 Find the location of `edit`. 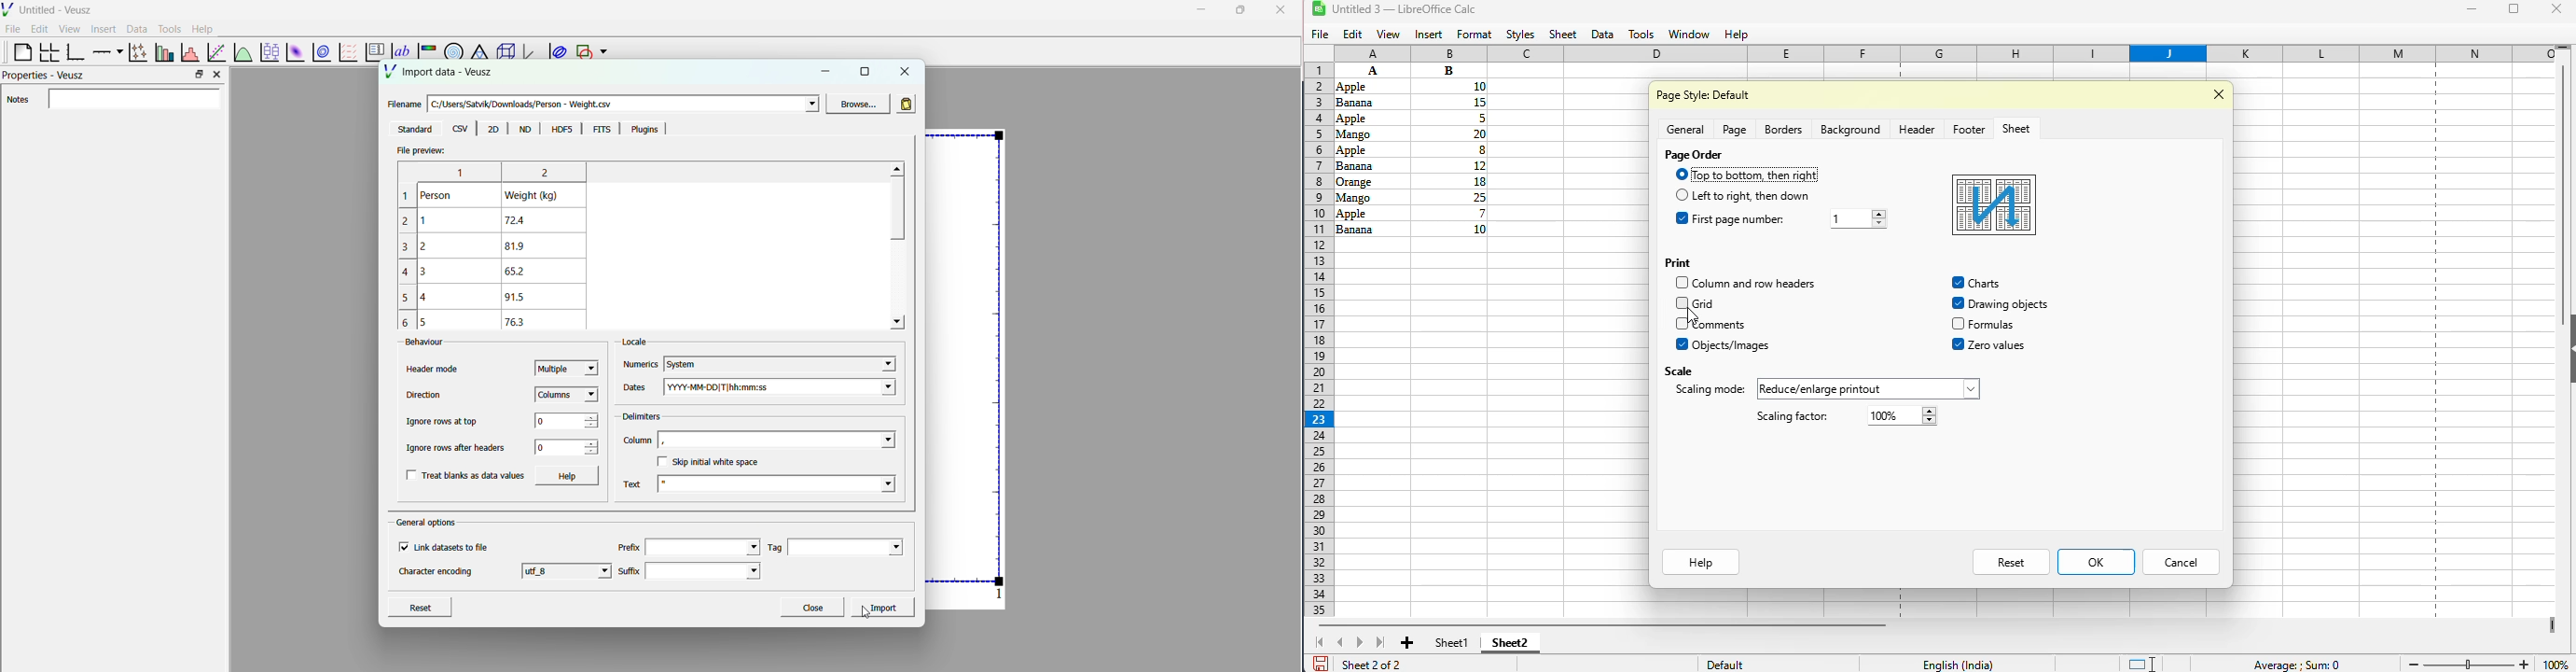

edit is located at coordinates (1353, 35).